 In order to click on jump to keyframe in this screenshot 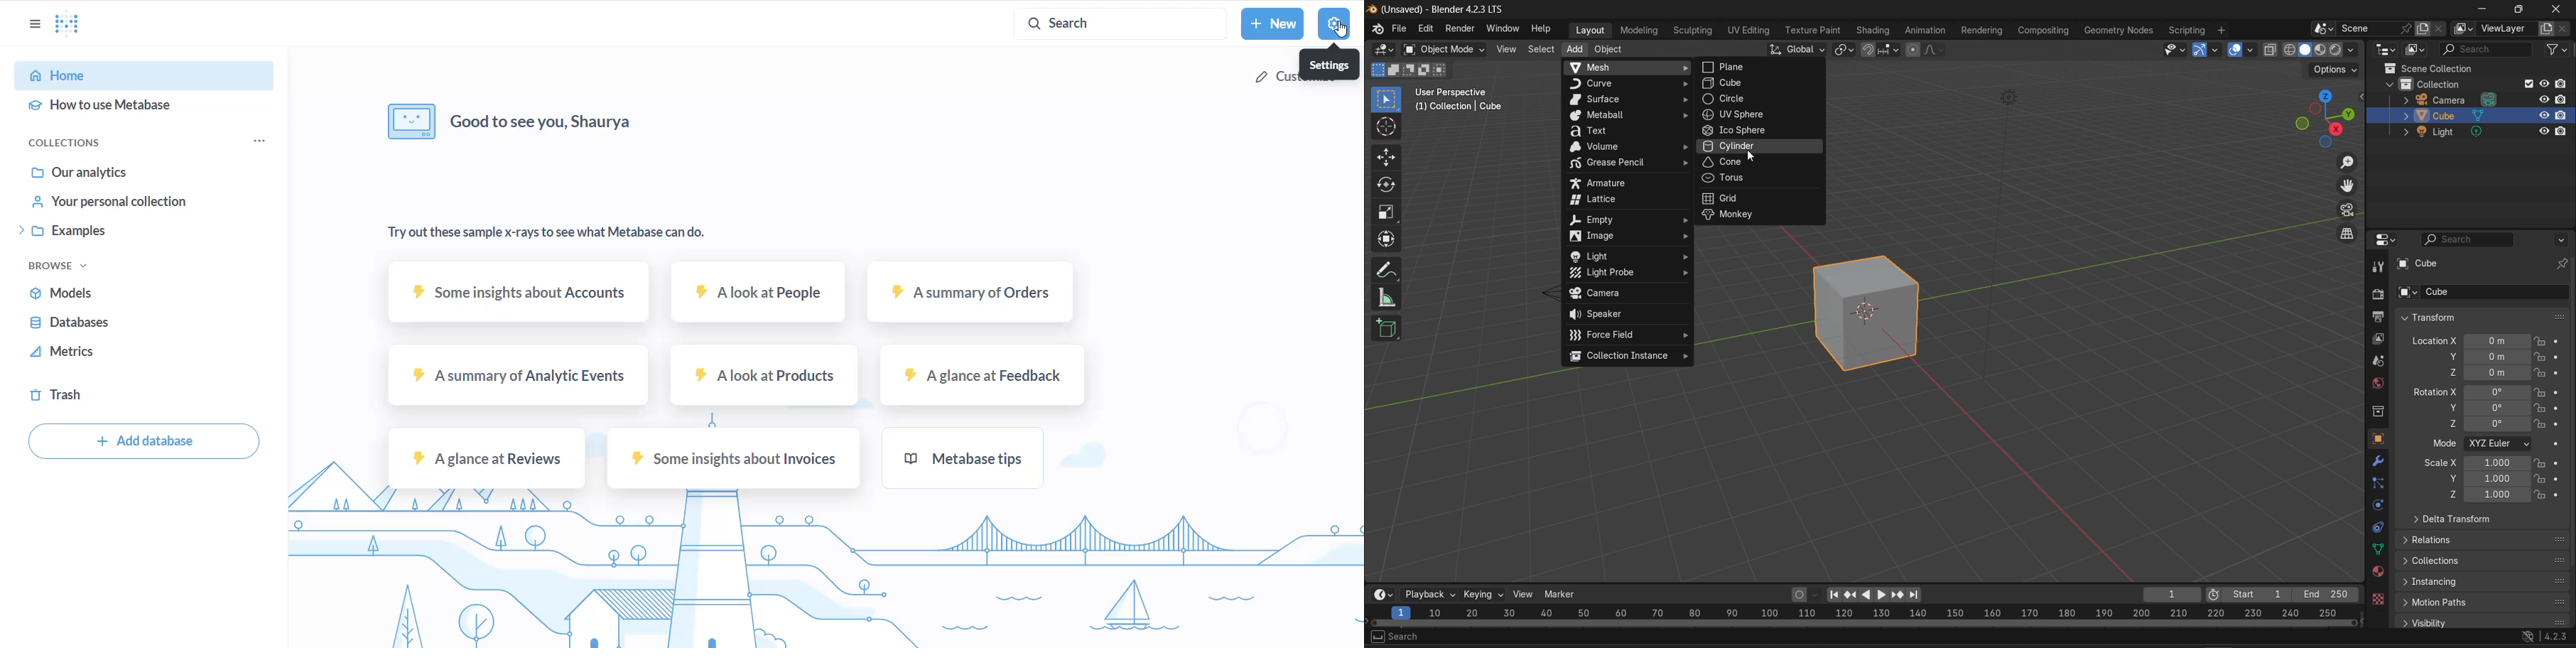, I will do `click(1850, 594)`.